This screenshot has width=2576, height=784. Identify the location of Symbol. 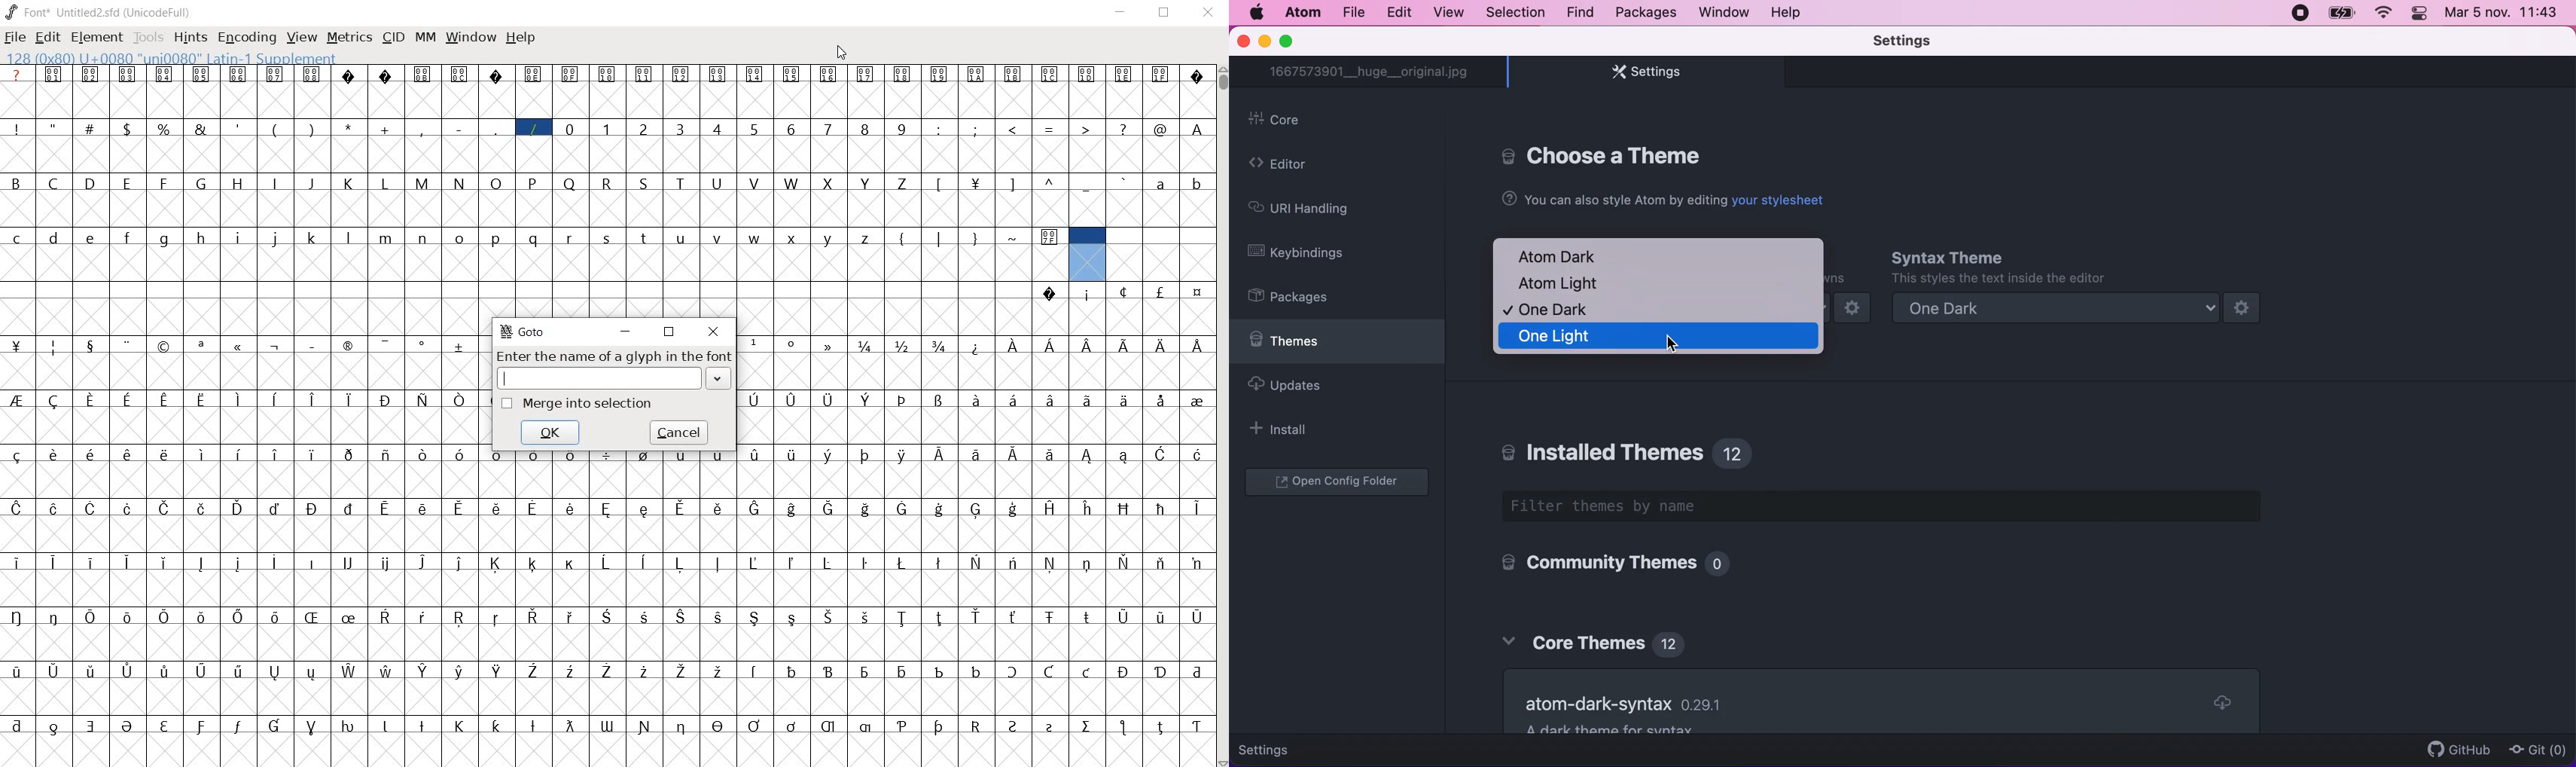
(52, 671).